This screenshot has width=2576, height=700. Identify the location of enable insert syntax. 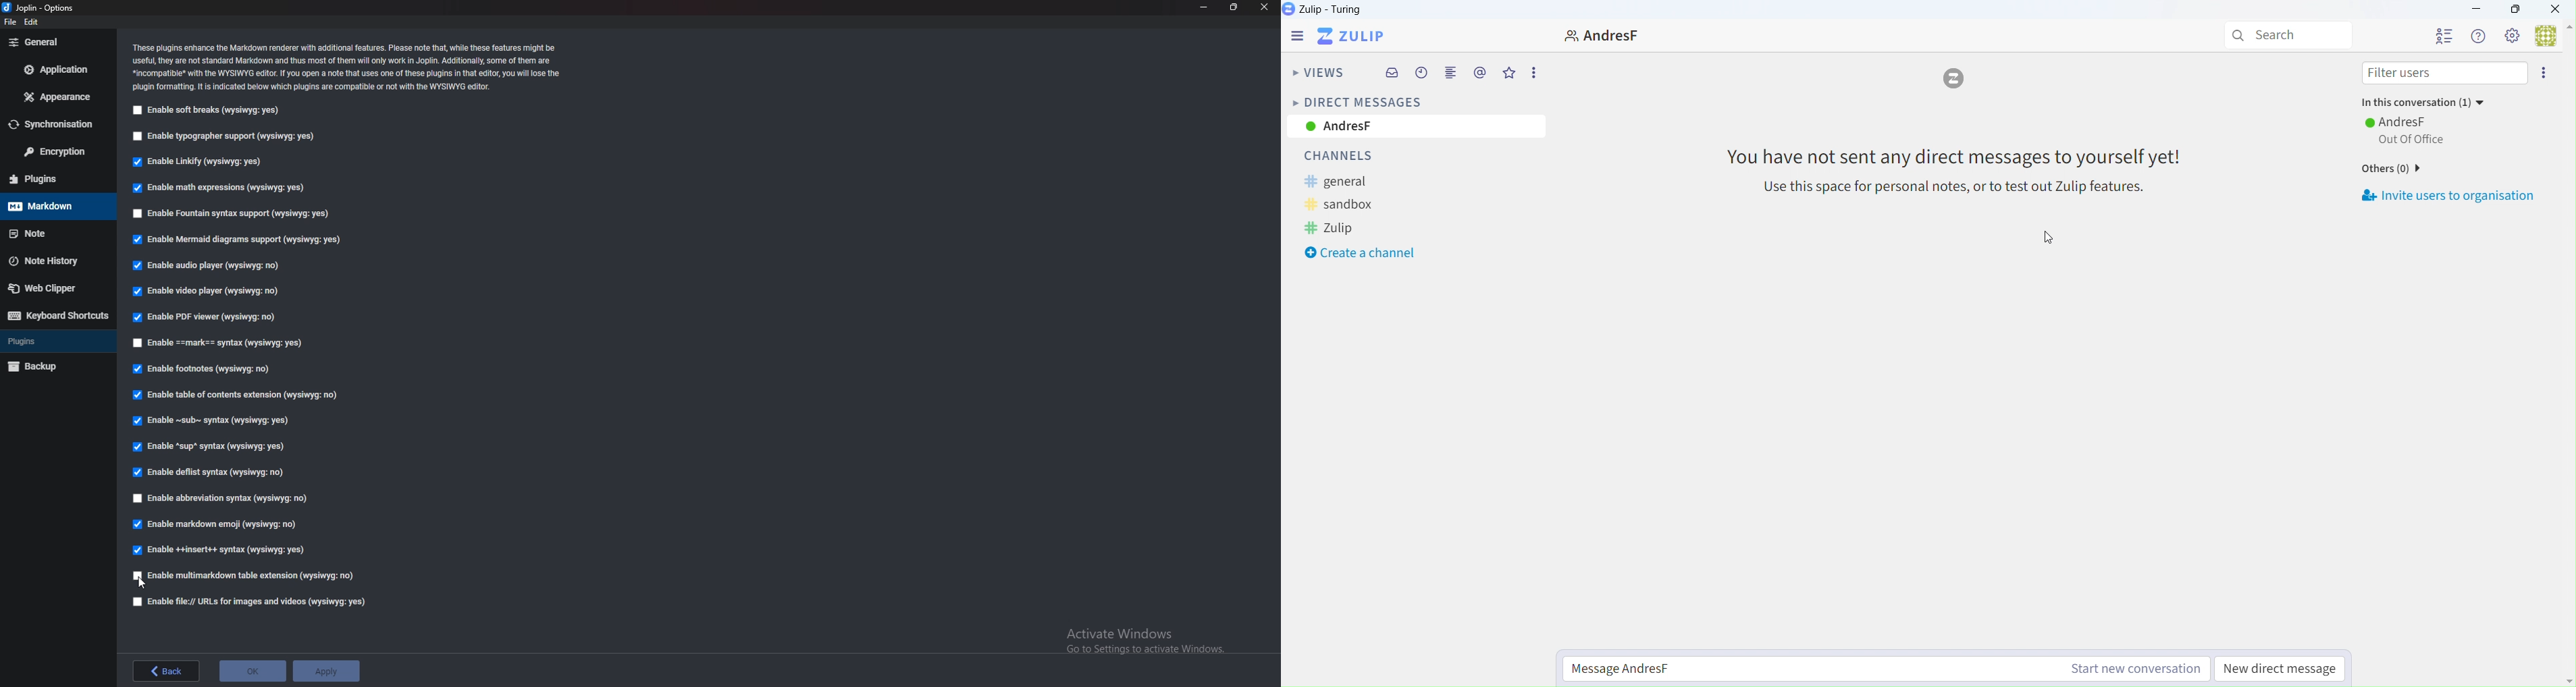
(220, 551).